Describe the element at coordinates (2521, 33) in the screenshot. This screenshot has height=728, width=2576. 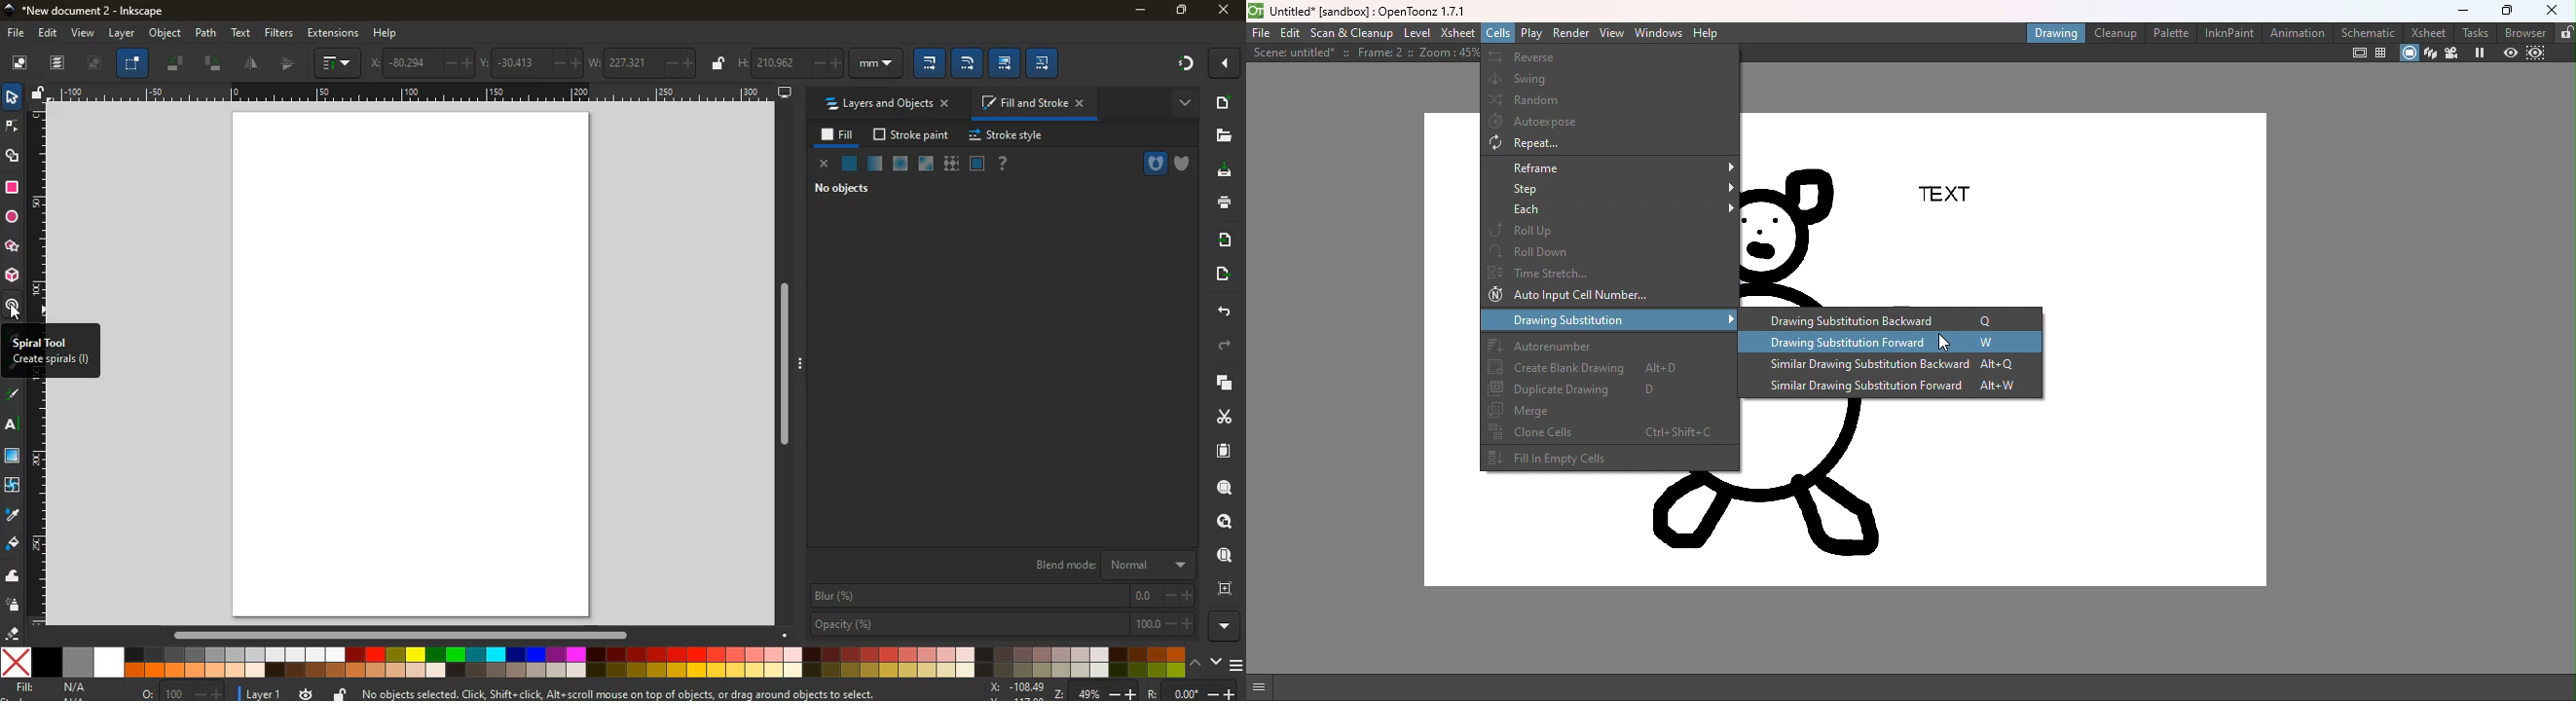
I see `browser` at that location.